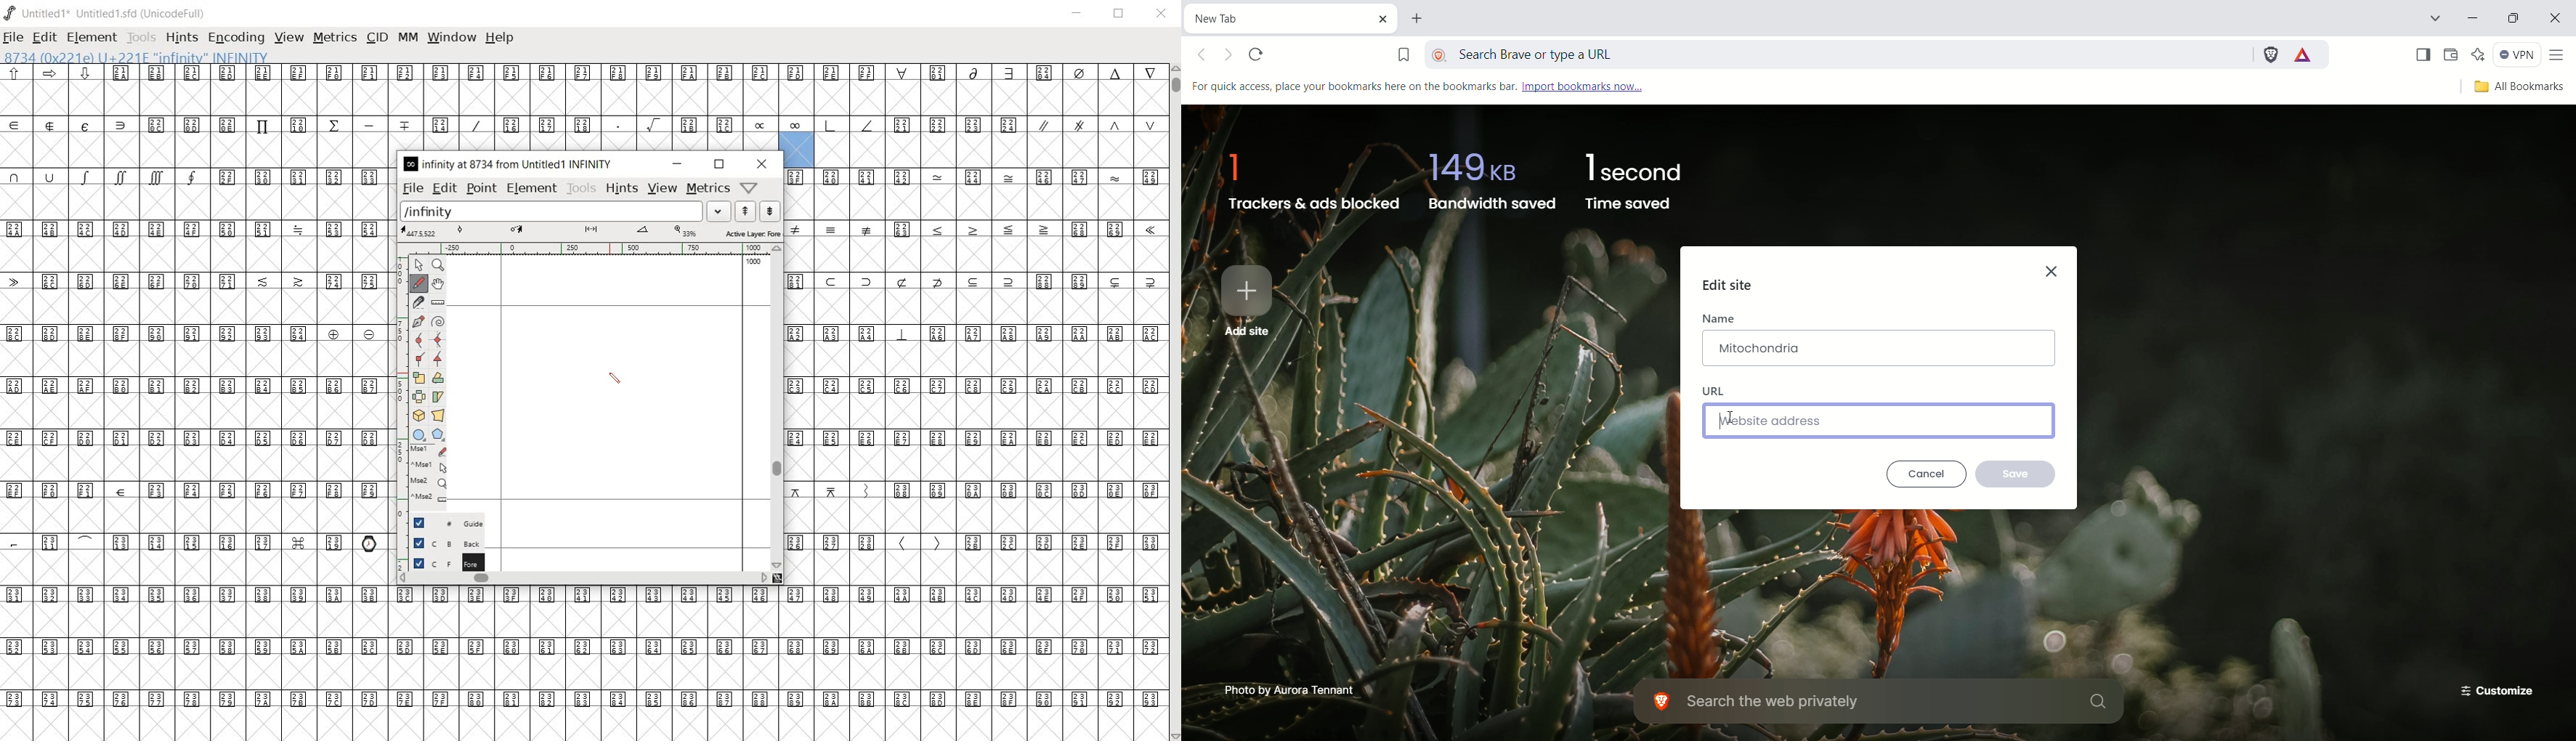  What do you see at coordinates (1078, 14) in the screenshot?
I see `minimize` at bounding box center [1078, 14].